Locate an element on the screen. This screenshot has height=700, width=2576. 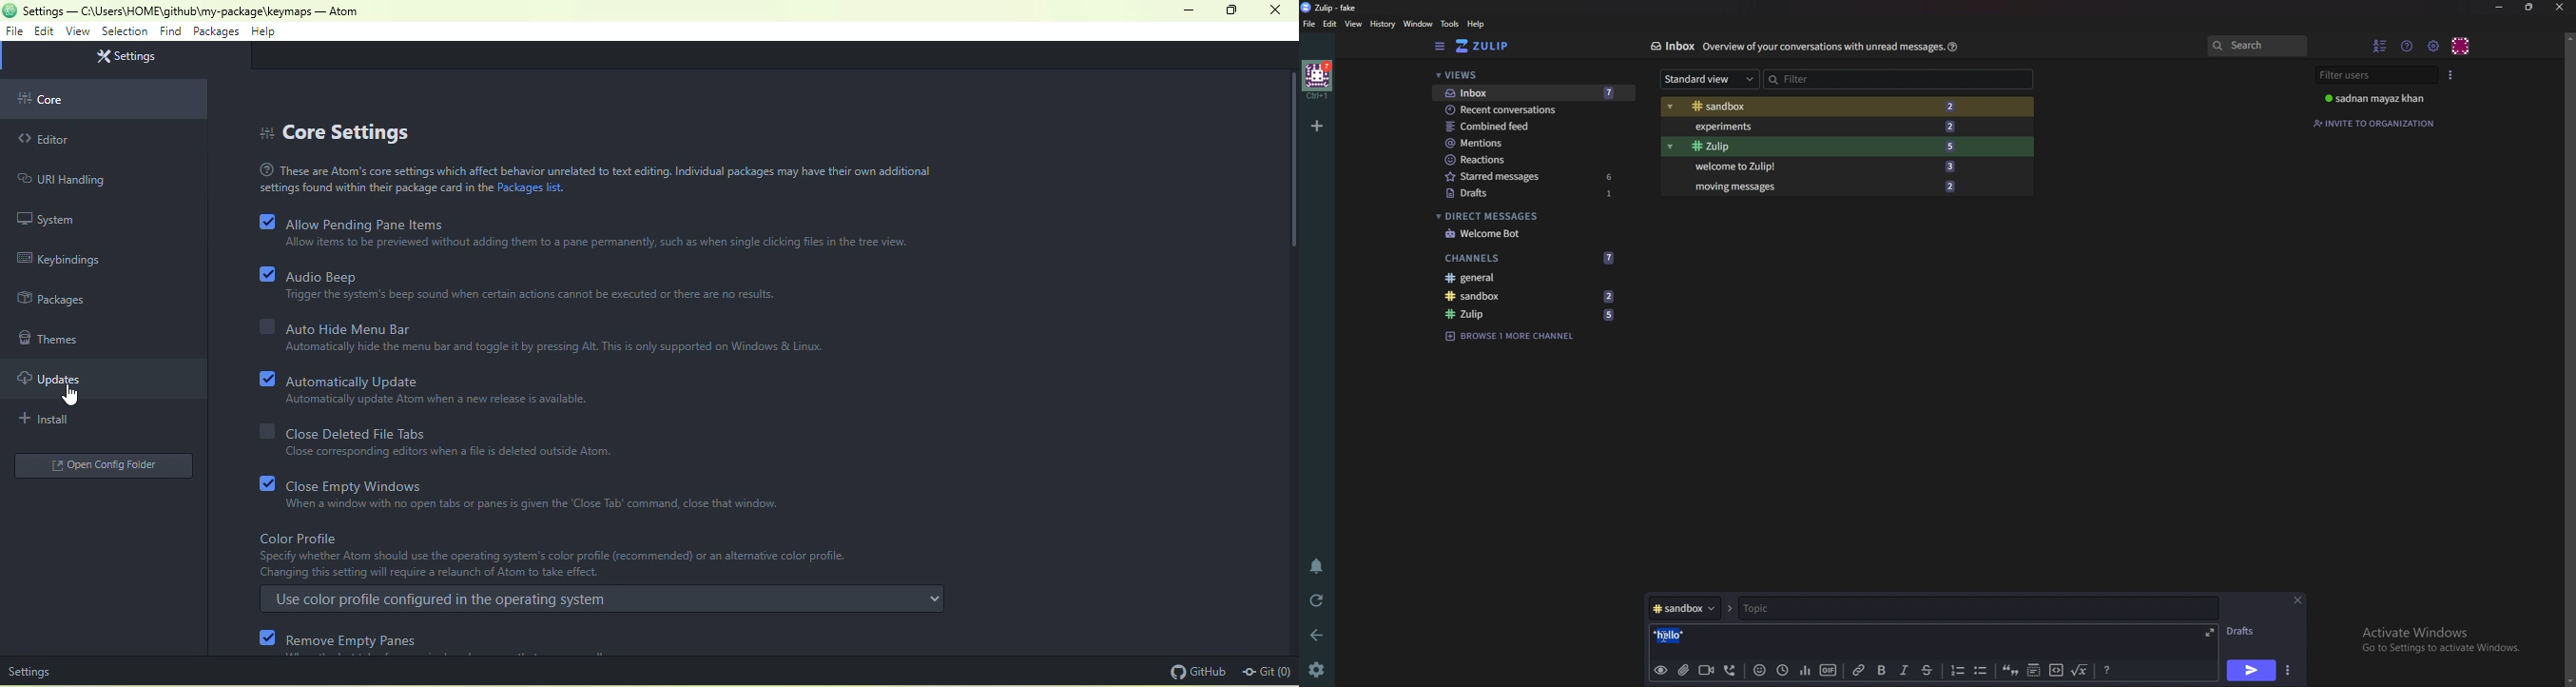
gif is located at coordinates (1827, 669).